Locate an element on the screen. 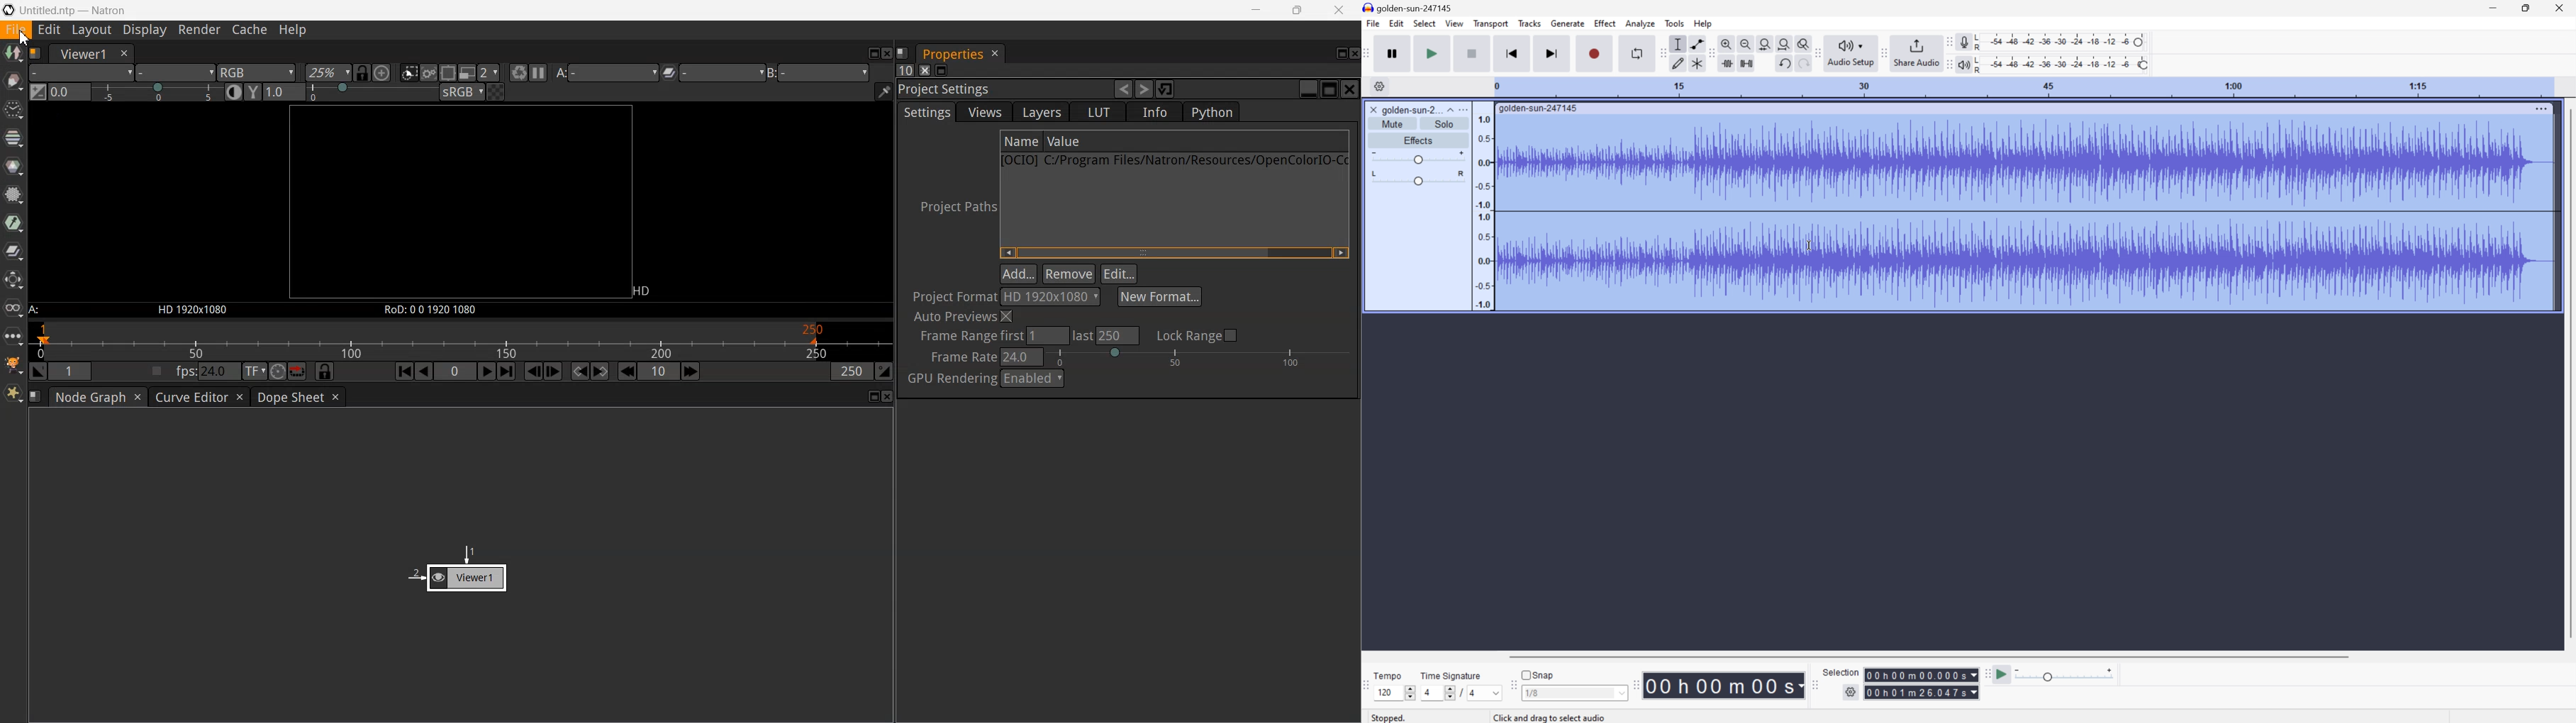 This screenshot has width=2576, height=728. Enable fps is located at coordinates (157, 371).